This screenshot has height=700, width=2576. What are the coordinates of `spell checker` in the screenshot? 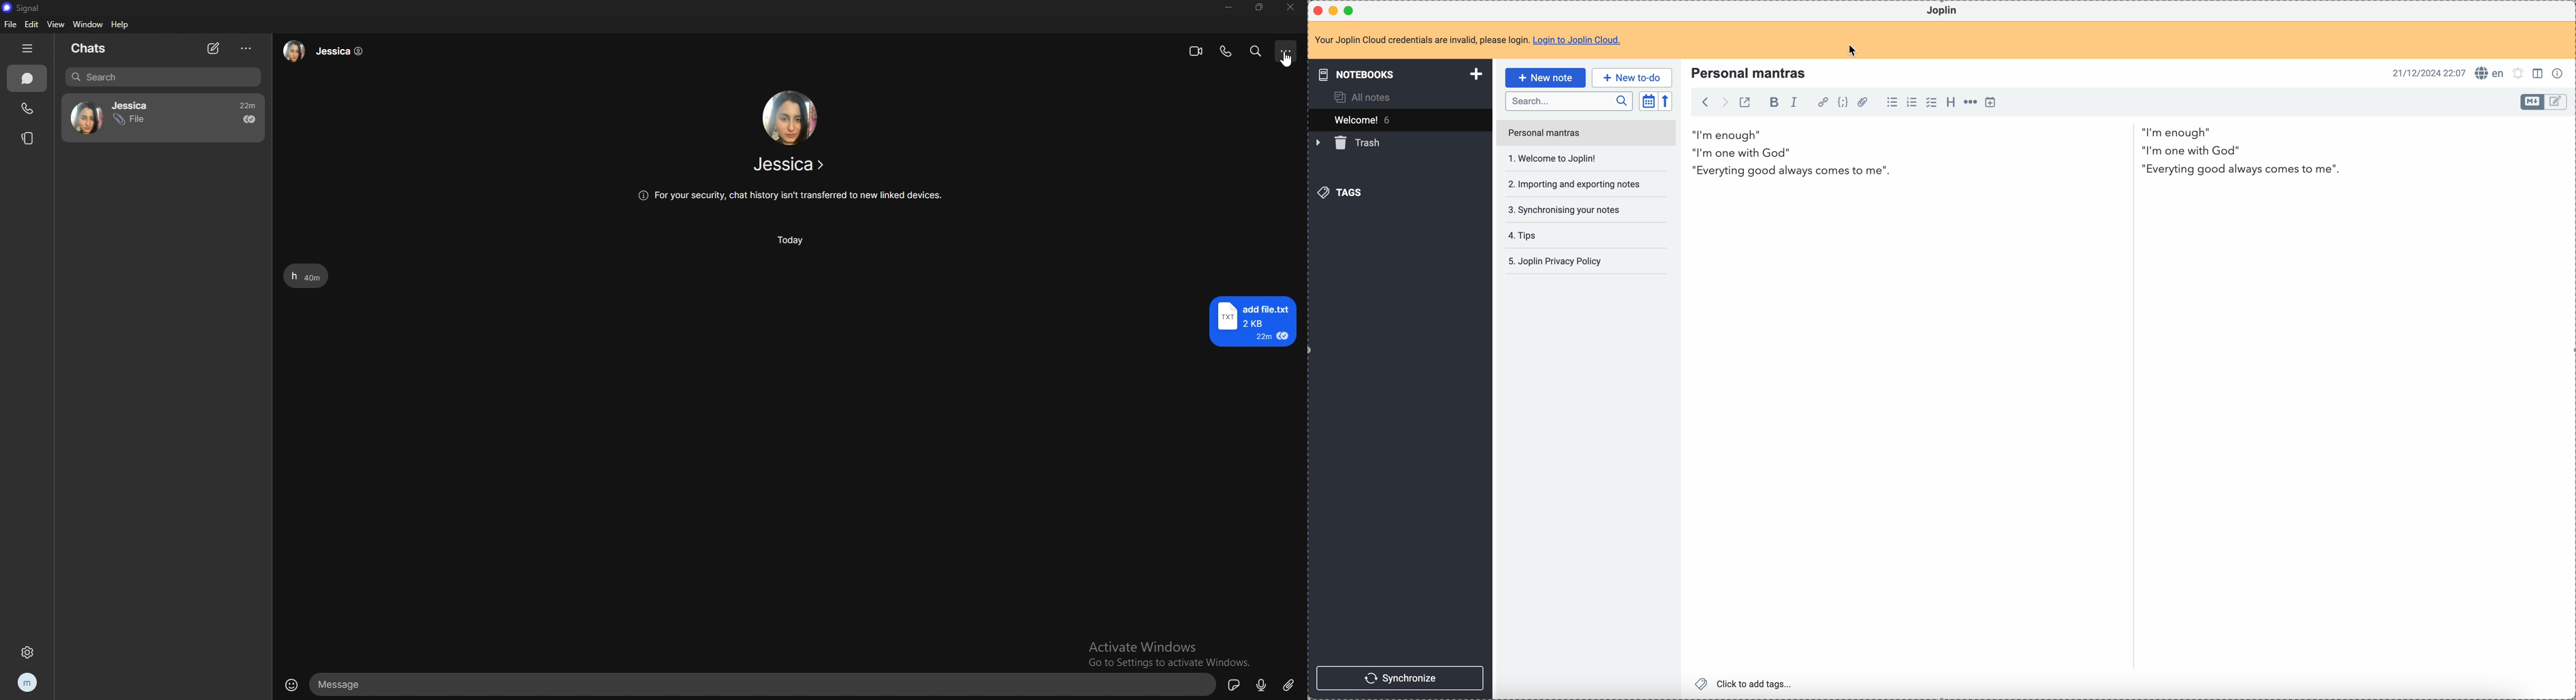 It's located at (2490, 72).